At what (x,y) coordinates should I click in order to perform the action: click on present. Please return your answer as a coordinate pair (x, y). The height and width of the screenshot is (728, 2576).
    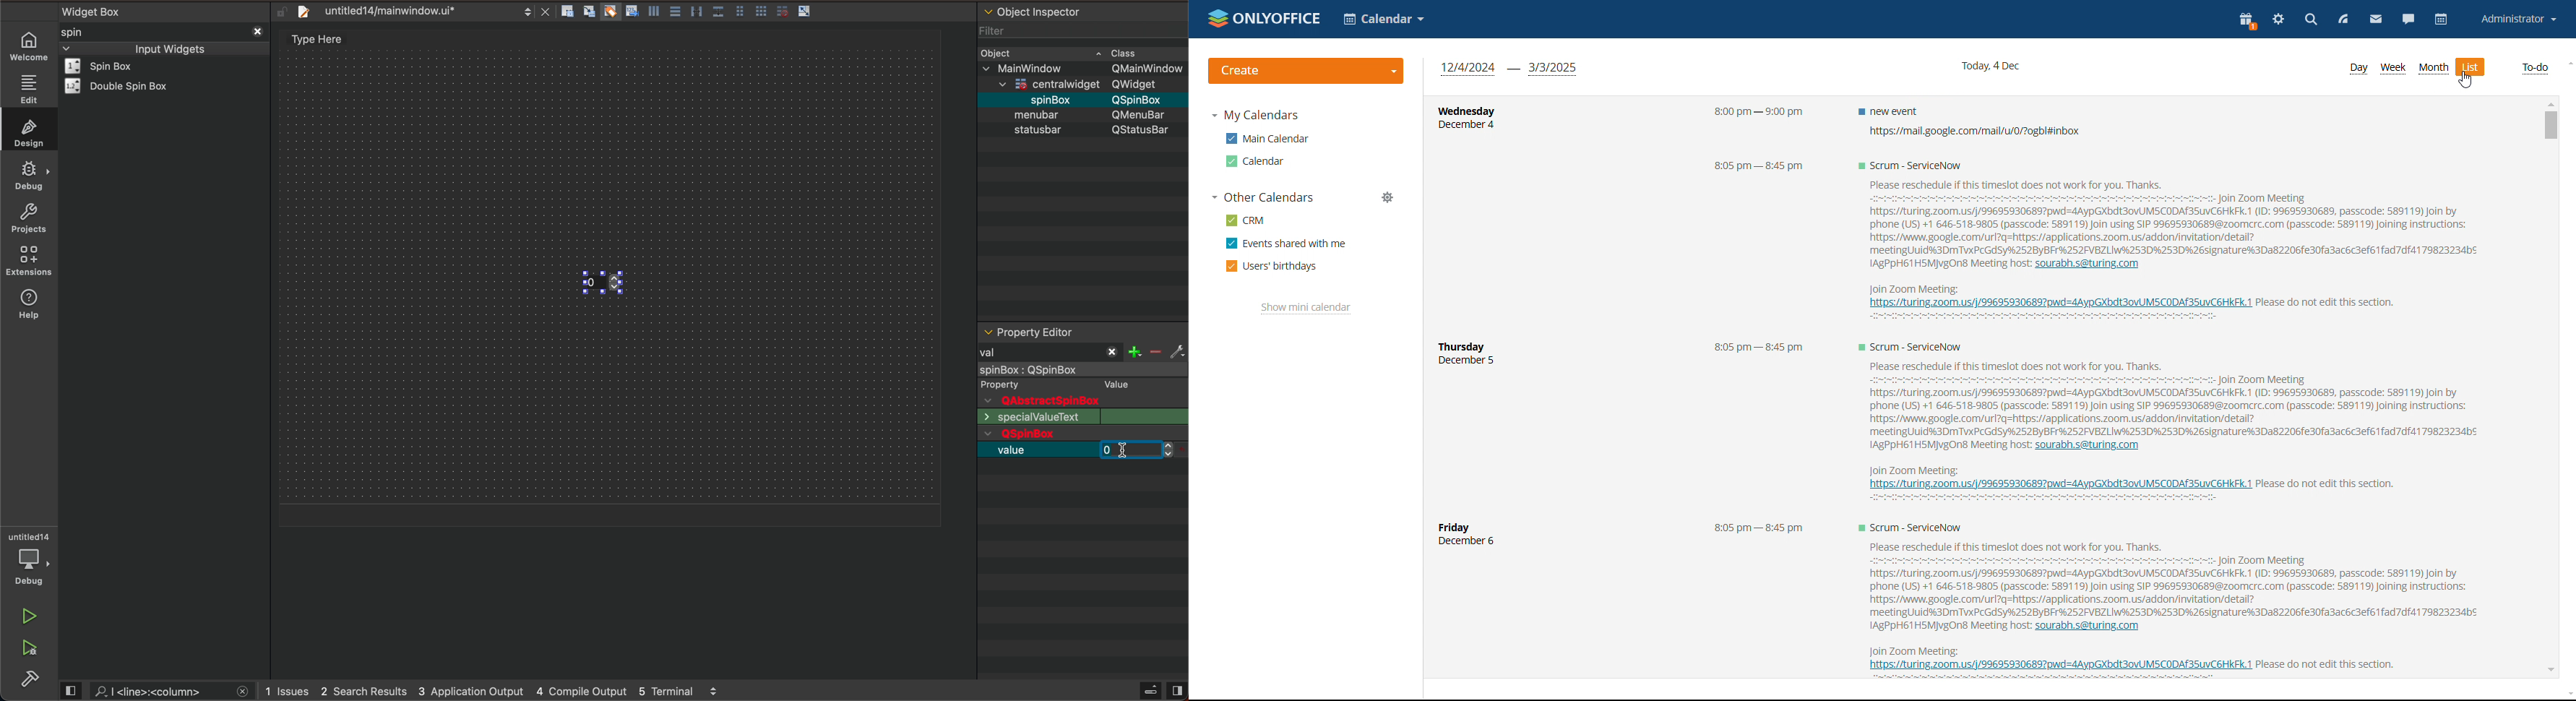
    Looking at the image, I should click on (2246, 21).